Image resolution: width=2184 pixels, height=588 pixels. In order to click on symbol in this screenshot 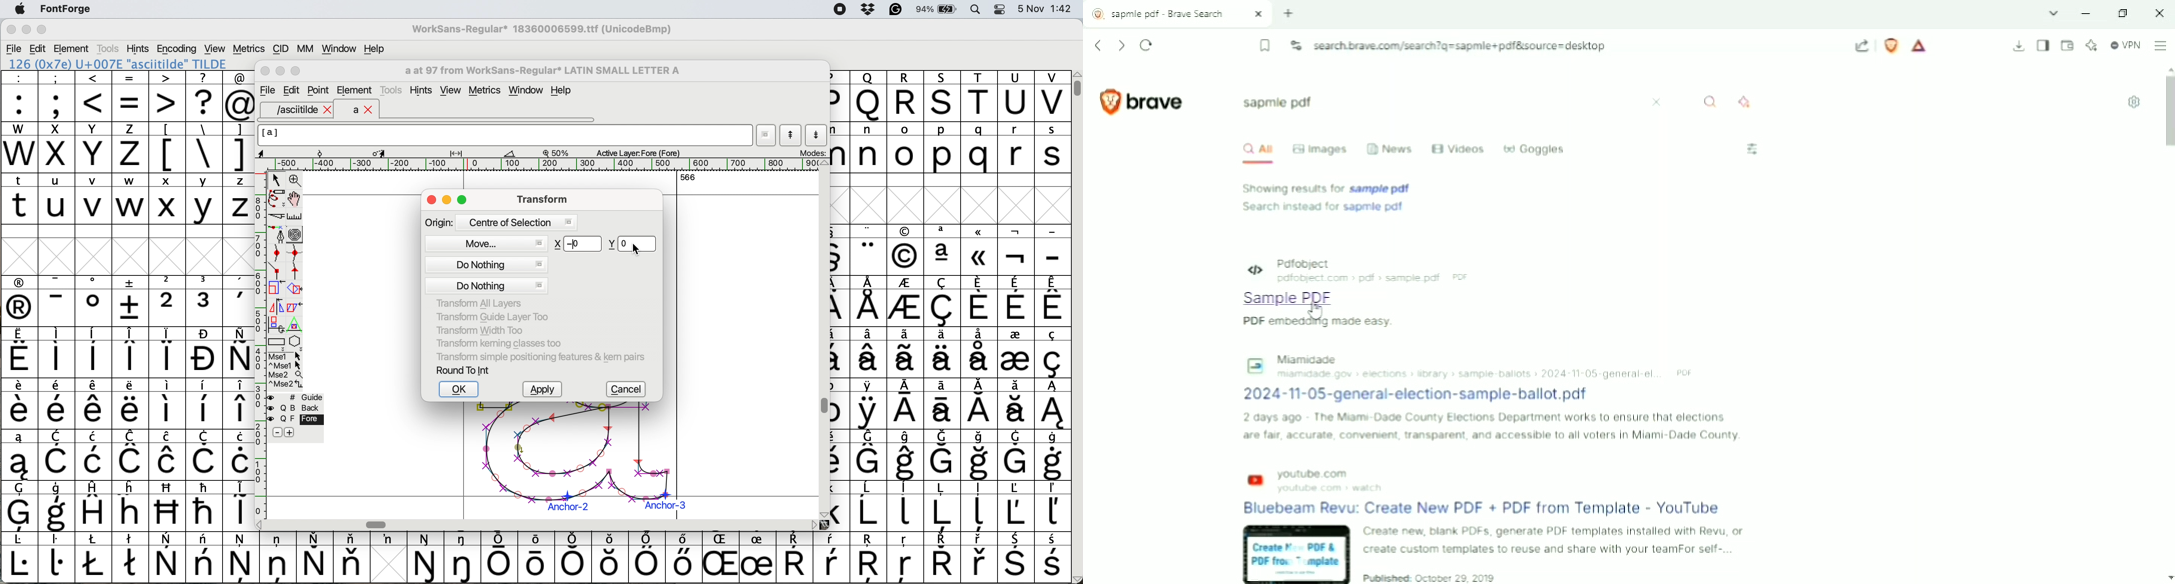, I will do `click(315, 557)`.